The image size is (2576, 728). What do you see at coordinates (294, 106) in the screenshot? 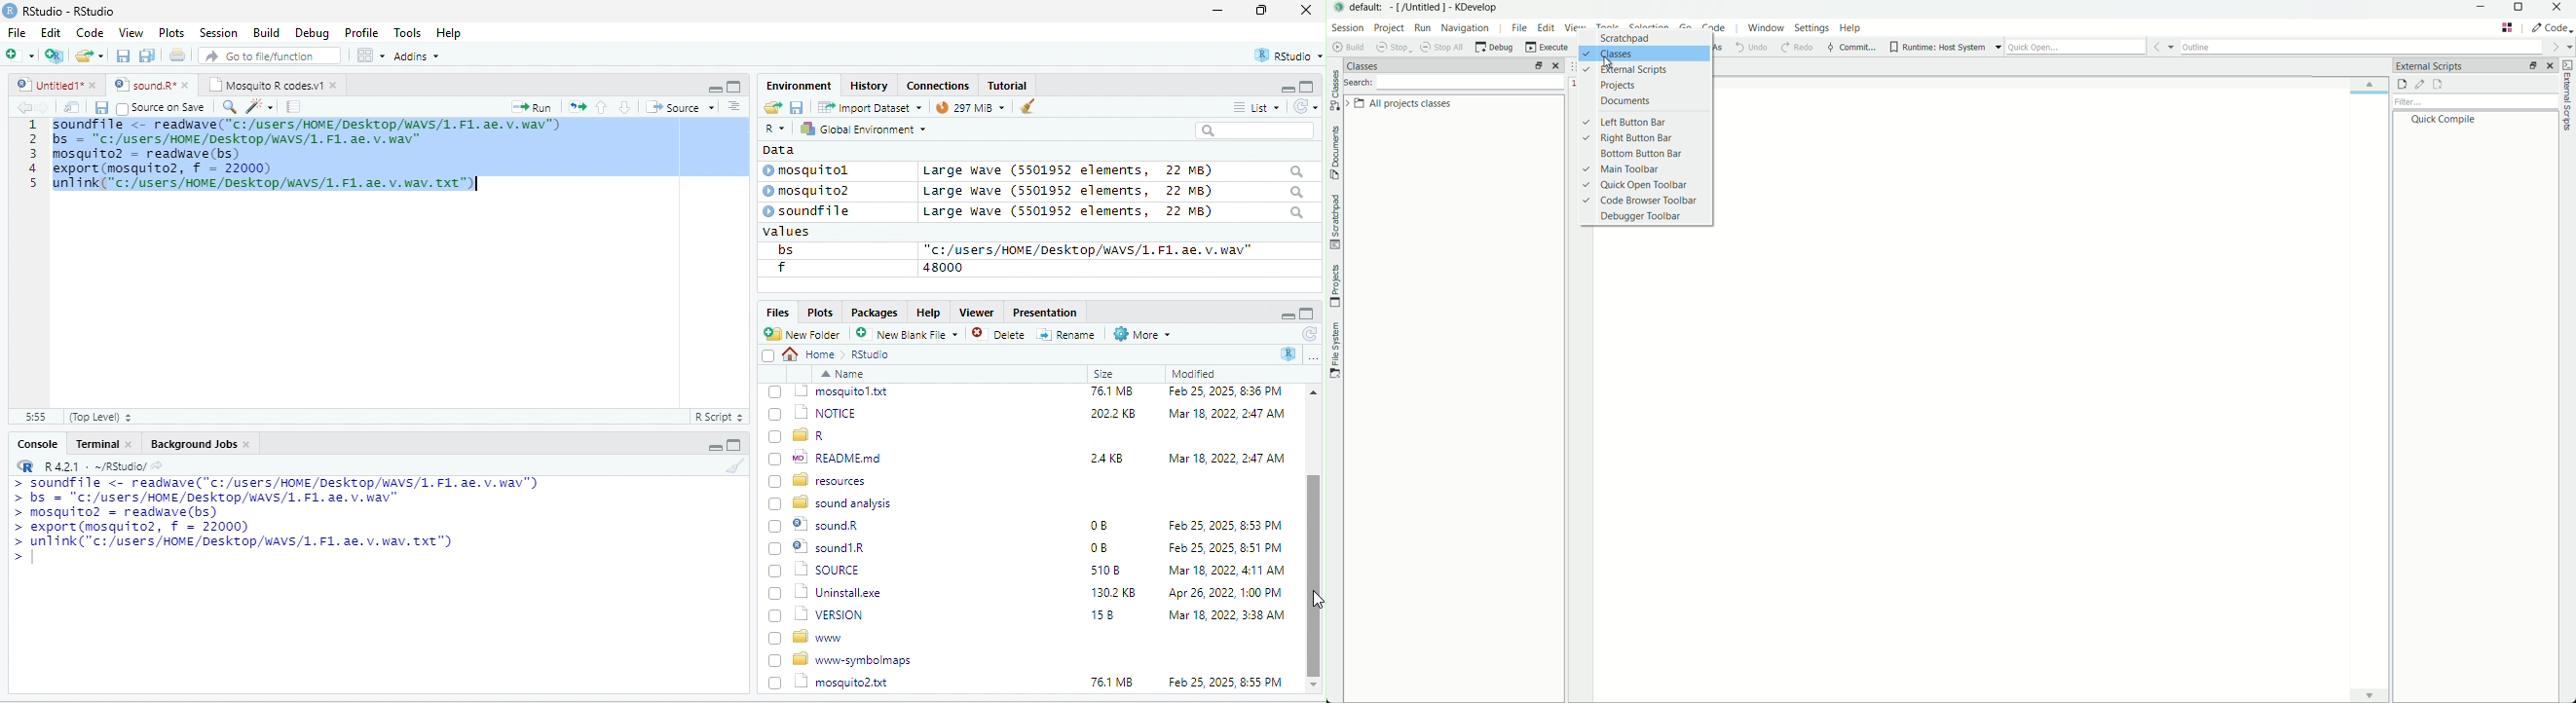
I see `note` at bounding box center [294, 106].